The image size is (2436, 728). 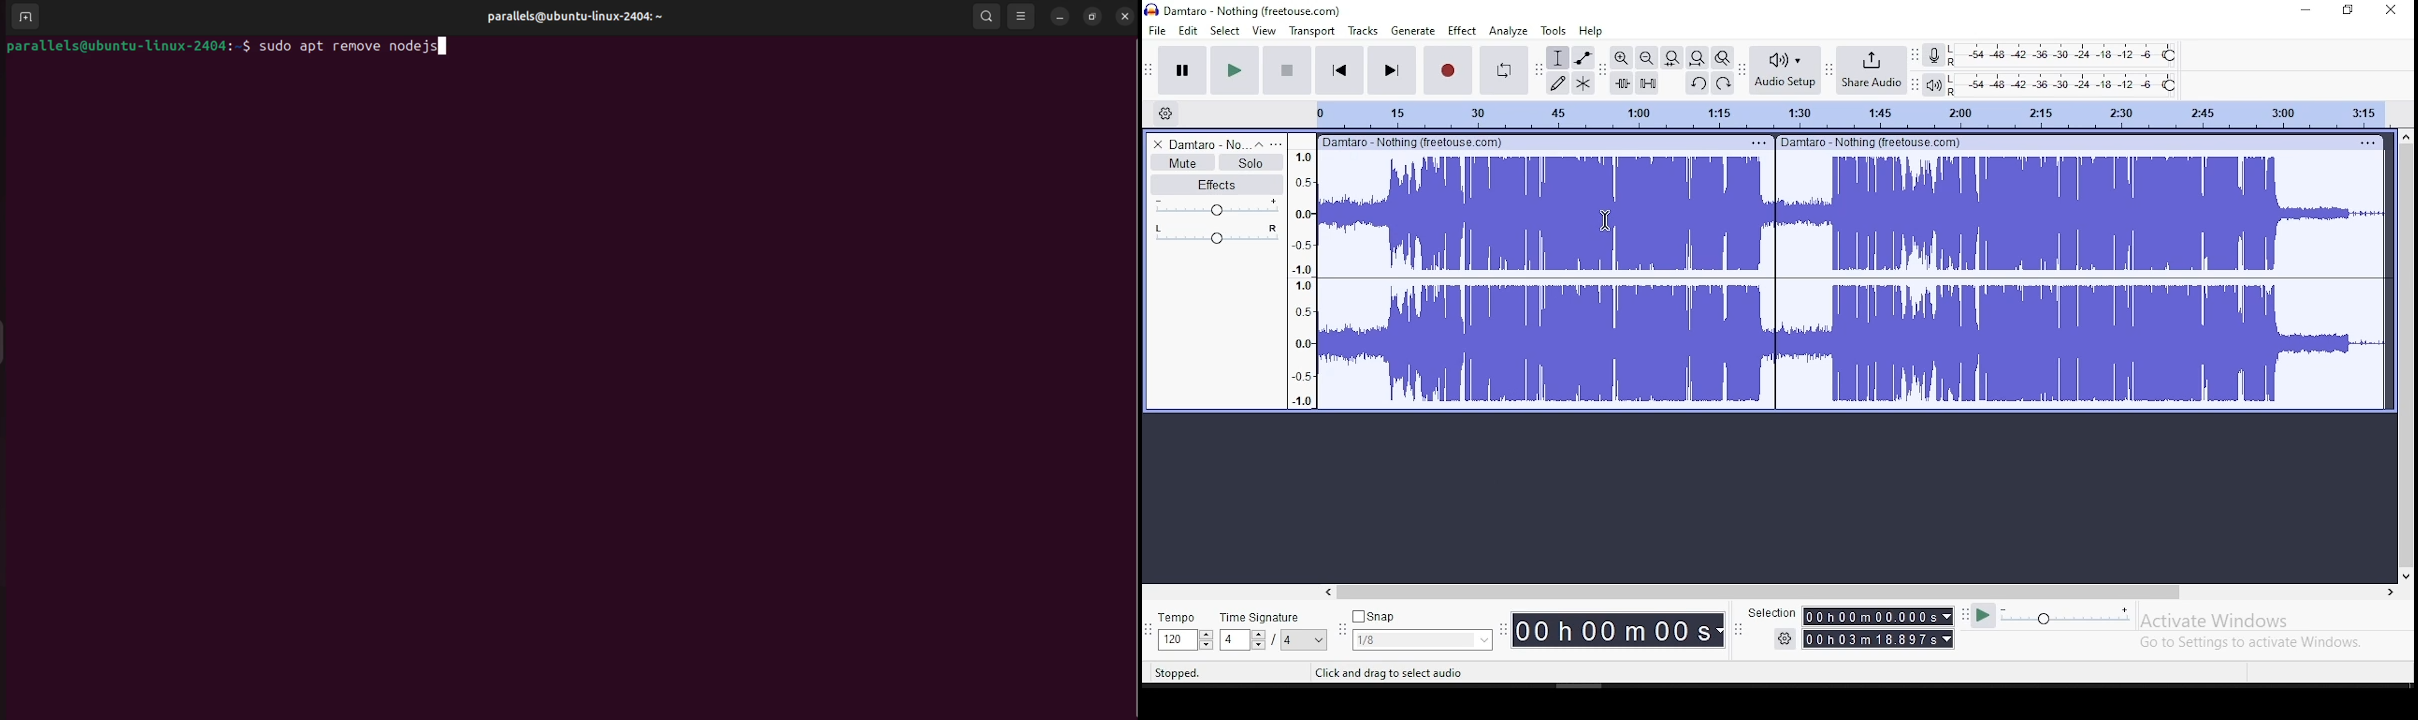 What do you see at coordinates (1339, 69) in the screenshot?
I see `skip to start` at bounding box center [1339, 69].